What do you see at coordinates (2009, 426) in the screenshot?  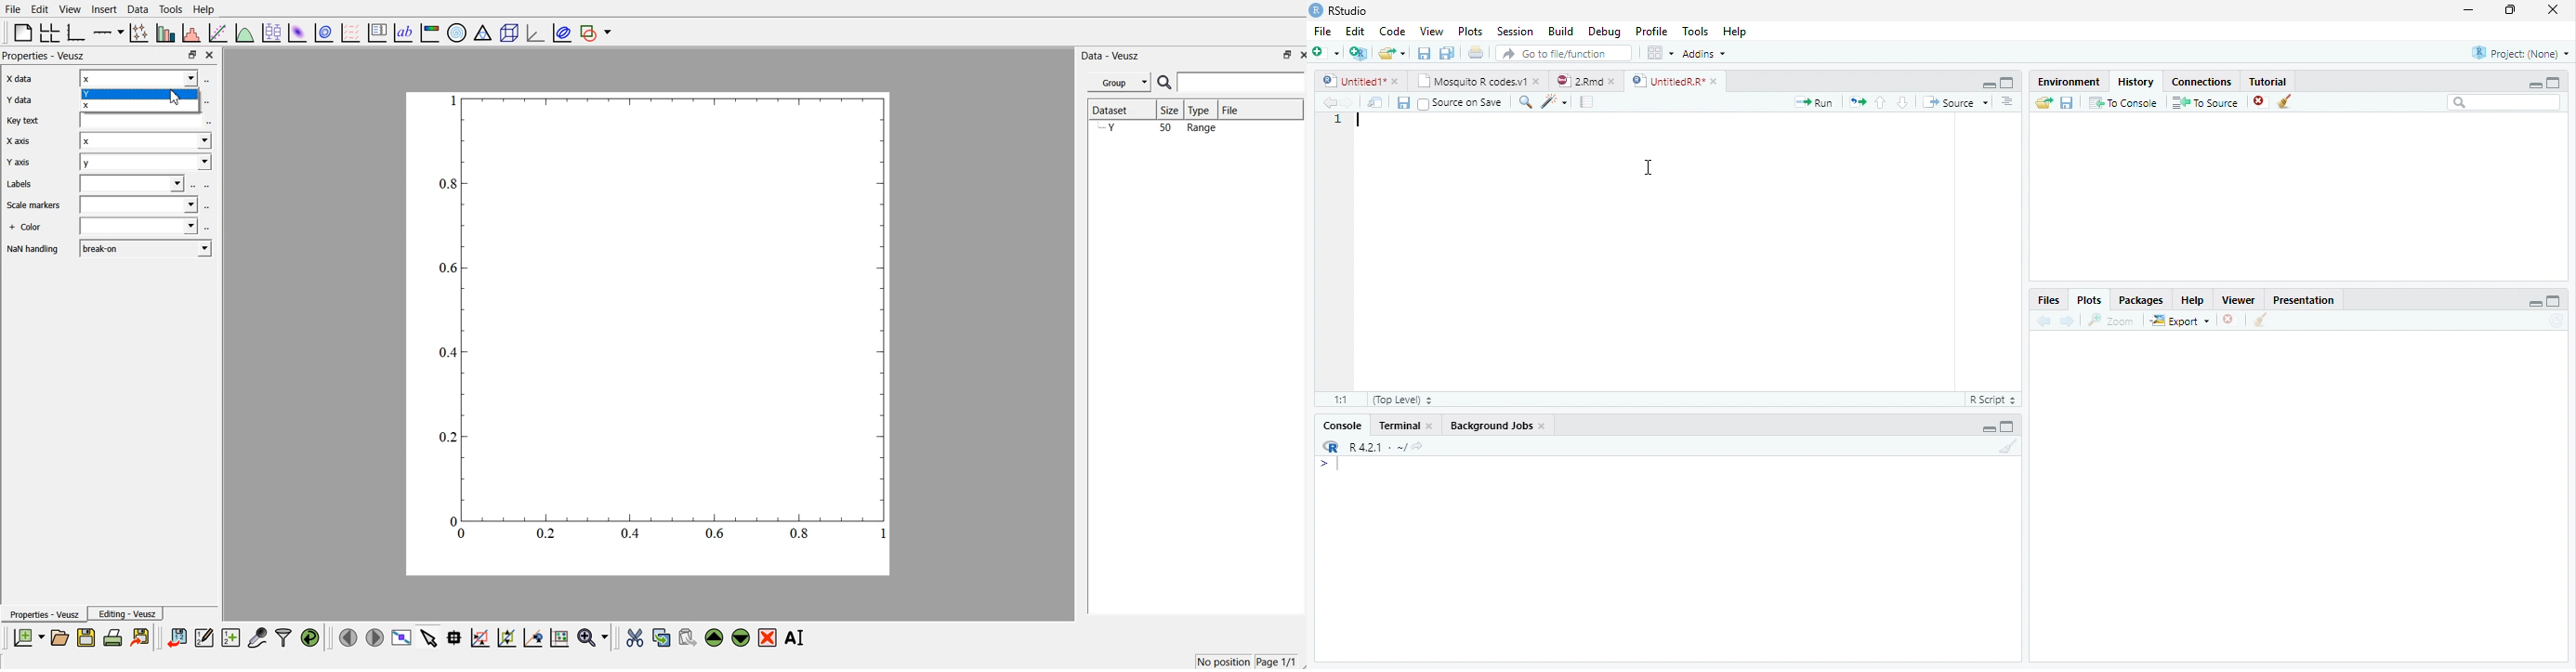 I see `maximize` at bounding box center [2009, 426].